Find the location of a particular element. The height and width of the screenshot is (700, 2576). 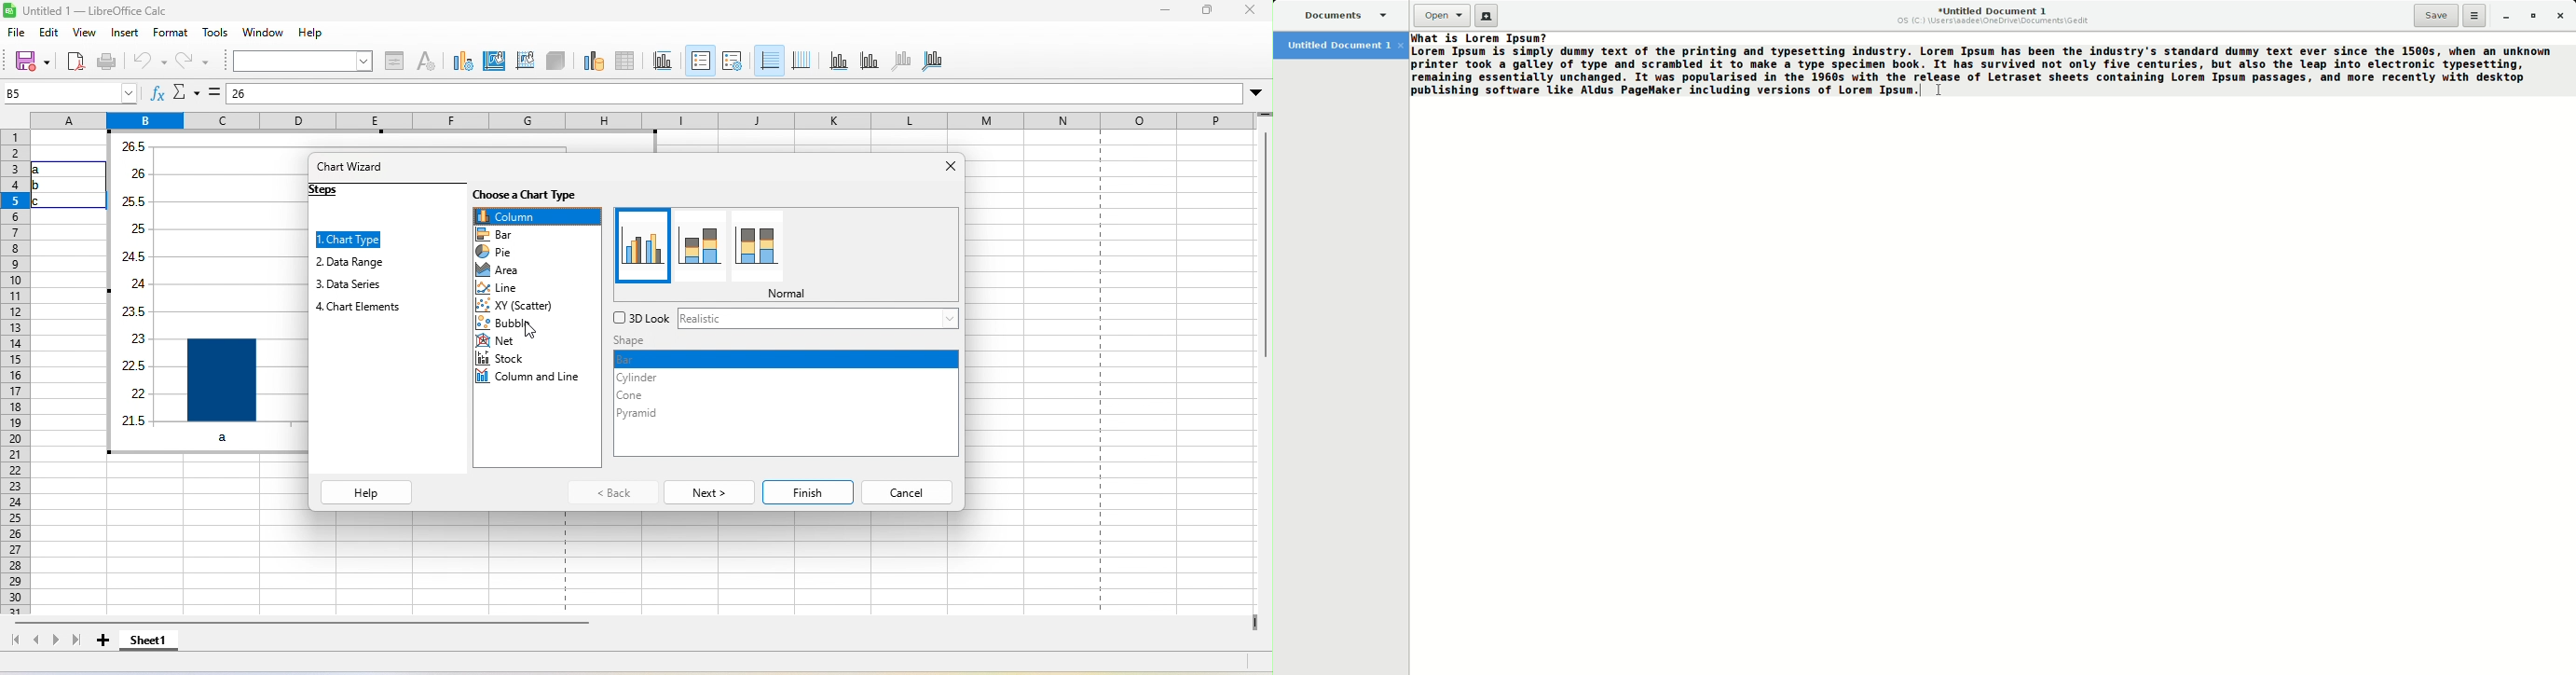

save is located at coordinates (34, 62).